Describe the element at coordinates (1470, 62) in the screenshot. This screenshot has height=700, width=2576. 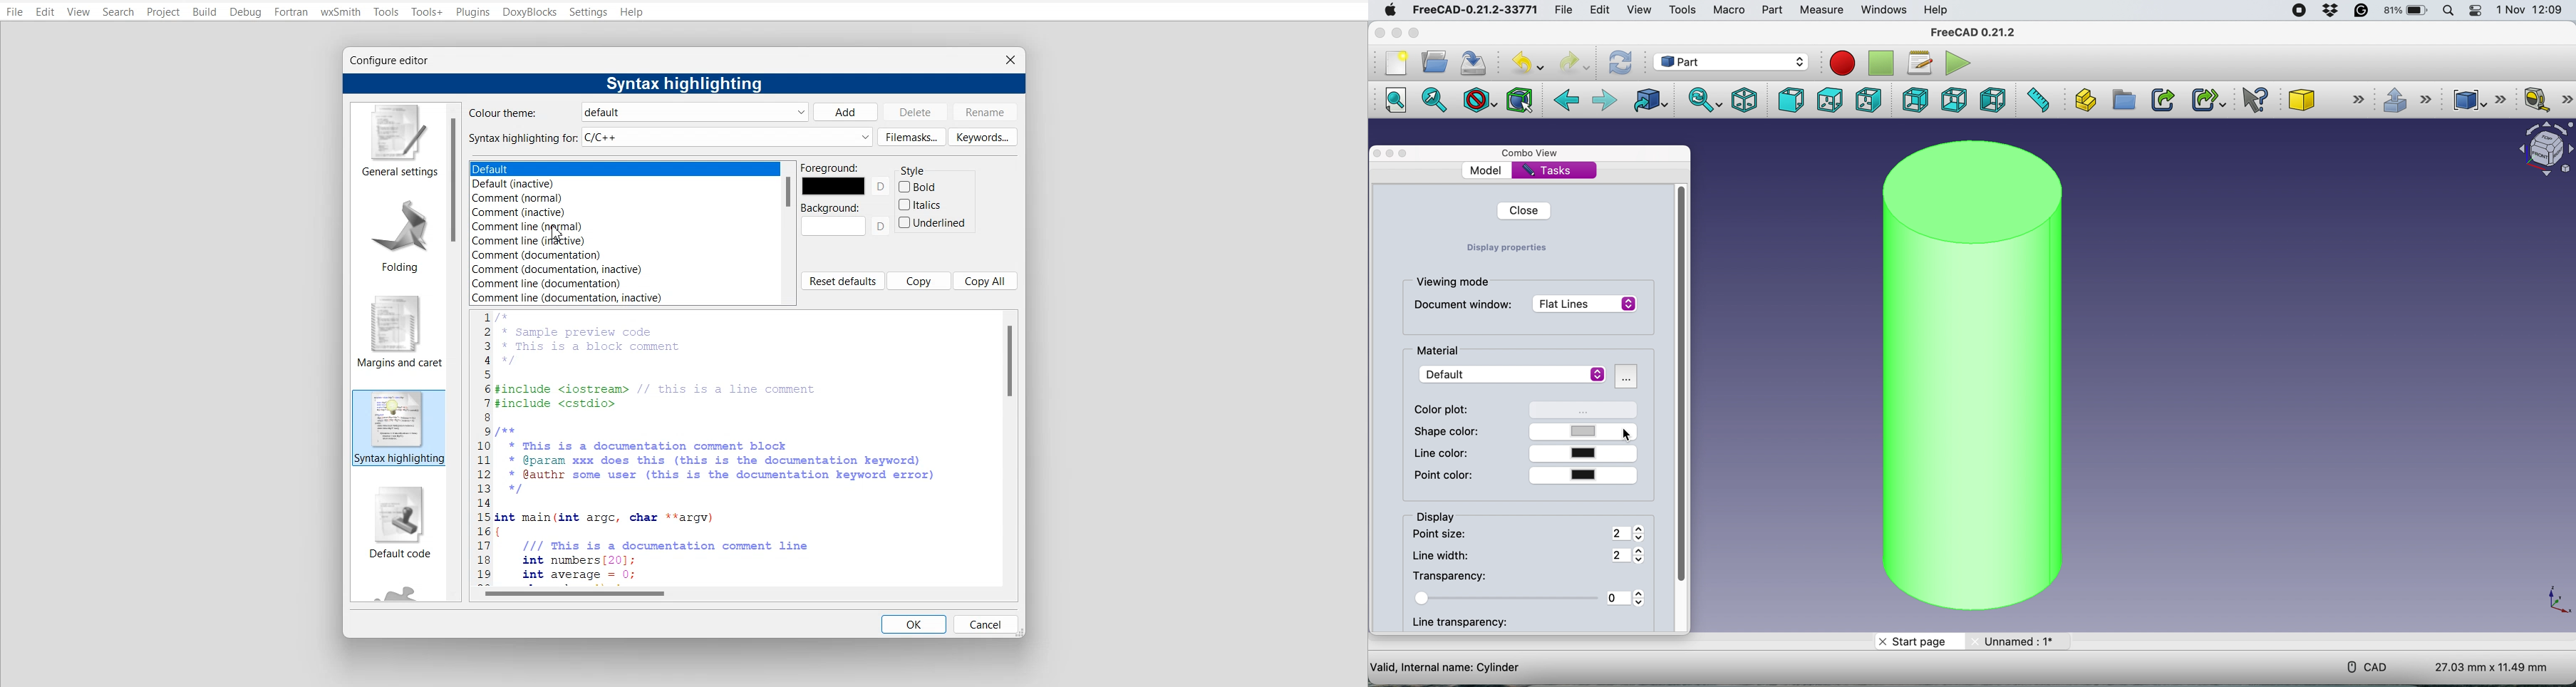
I see `save` at that location.